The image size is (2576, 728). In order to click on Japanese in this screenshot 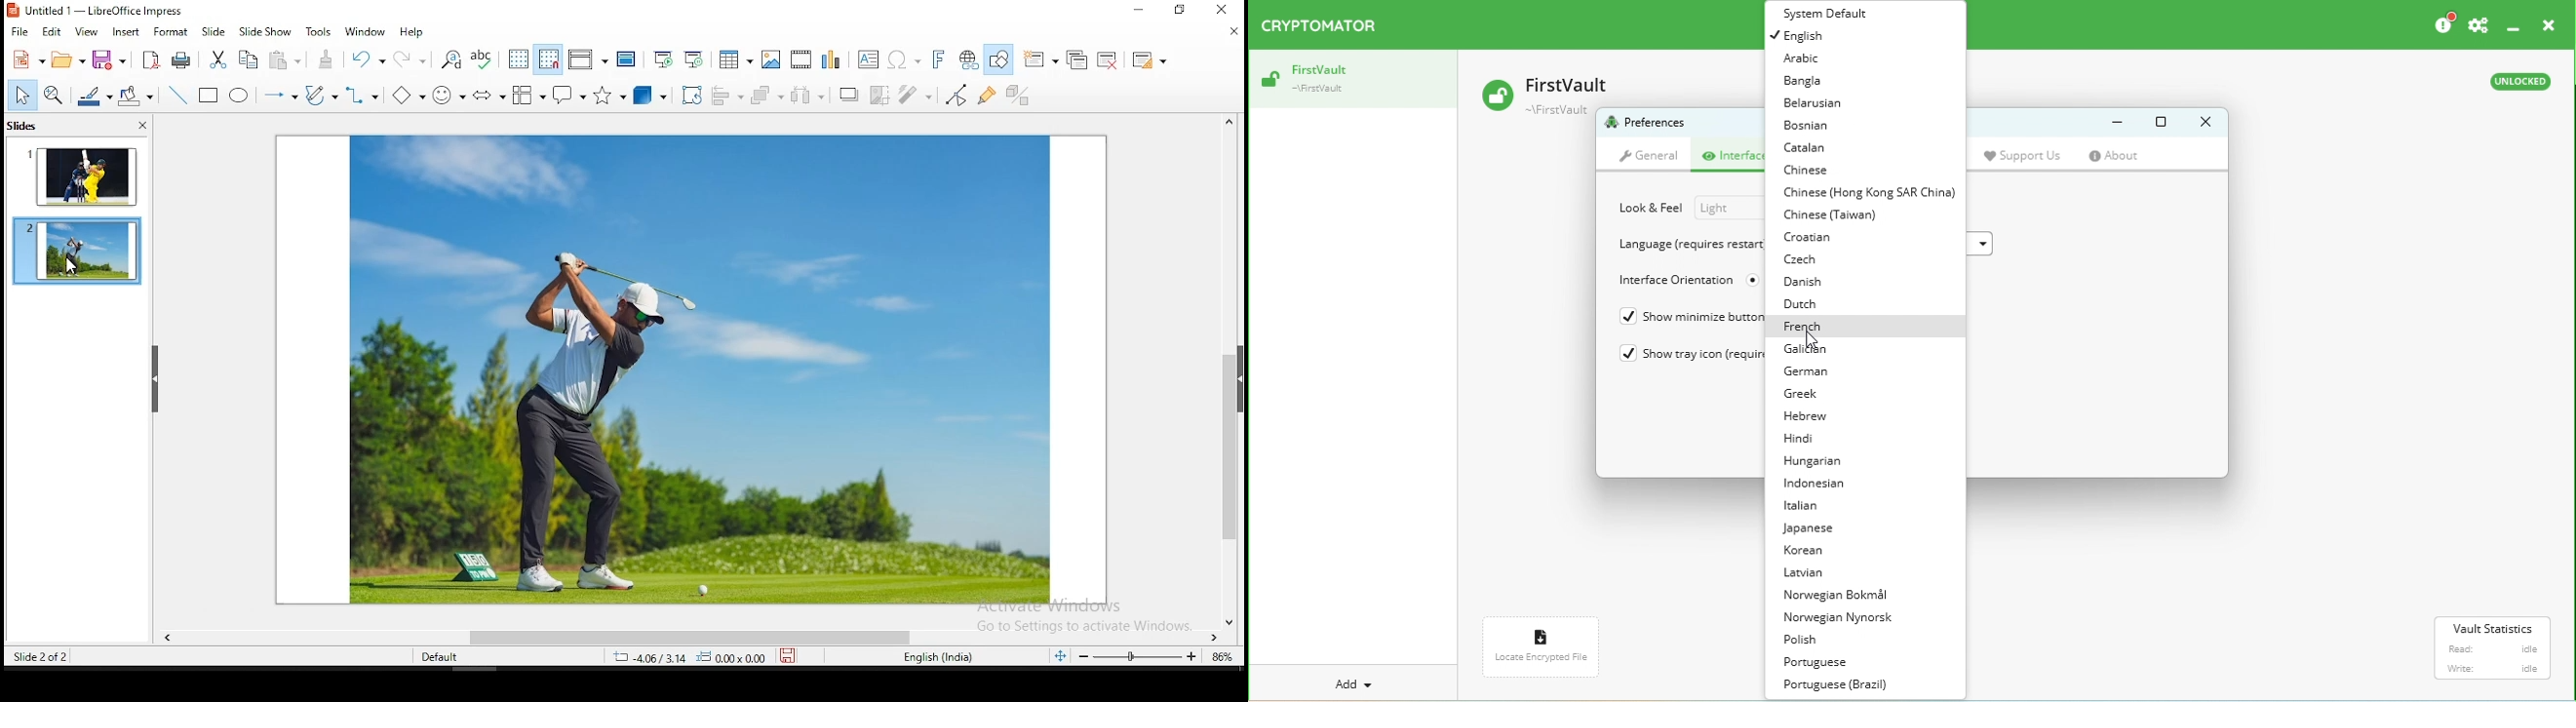, I will do `click(1812, 530)`.